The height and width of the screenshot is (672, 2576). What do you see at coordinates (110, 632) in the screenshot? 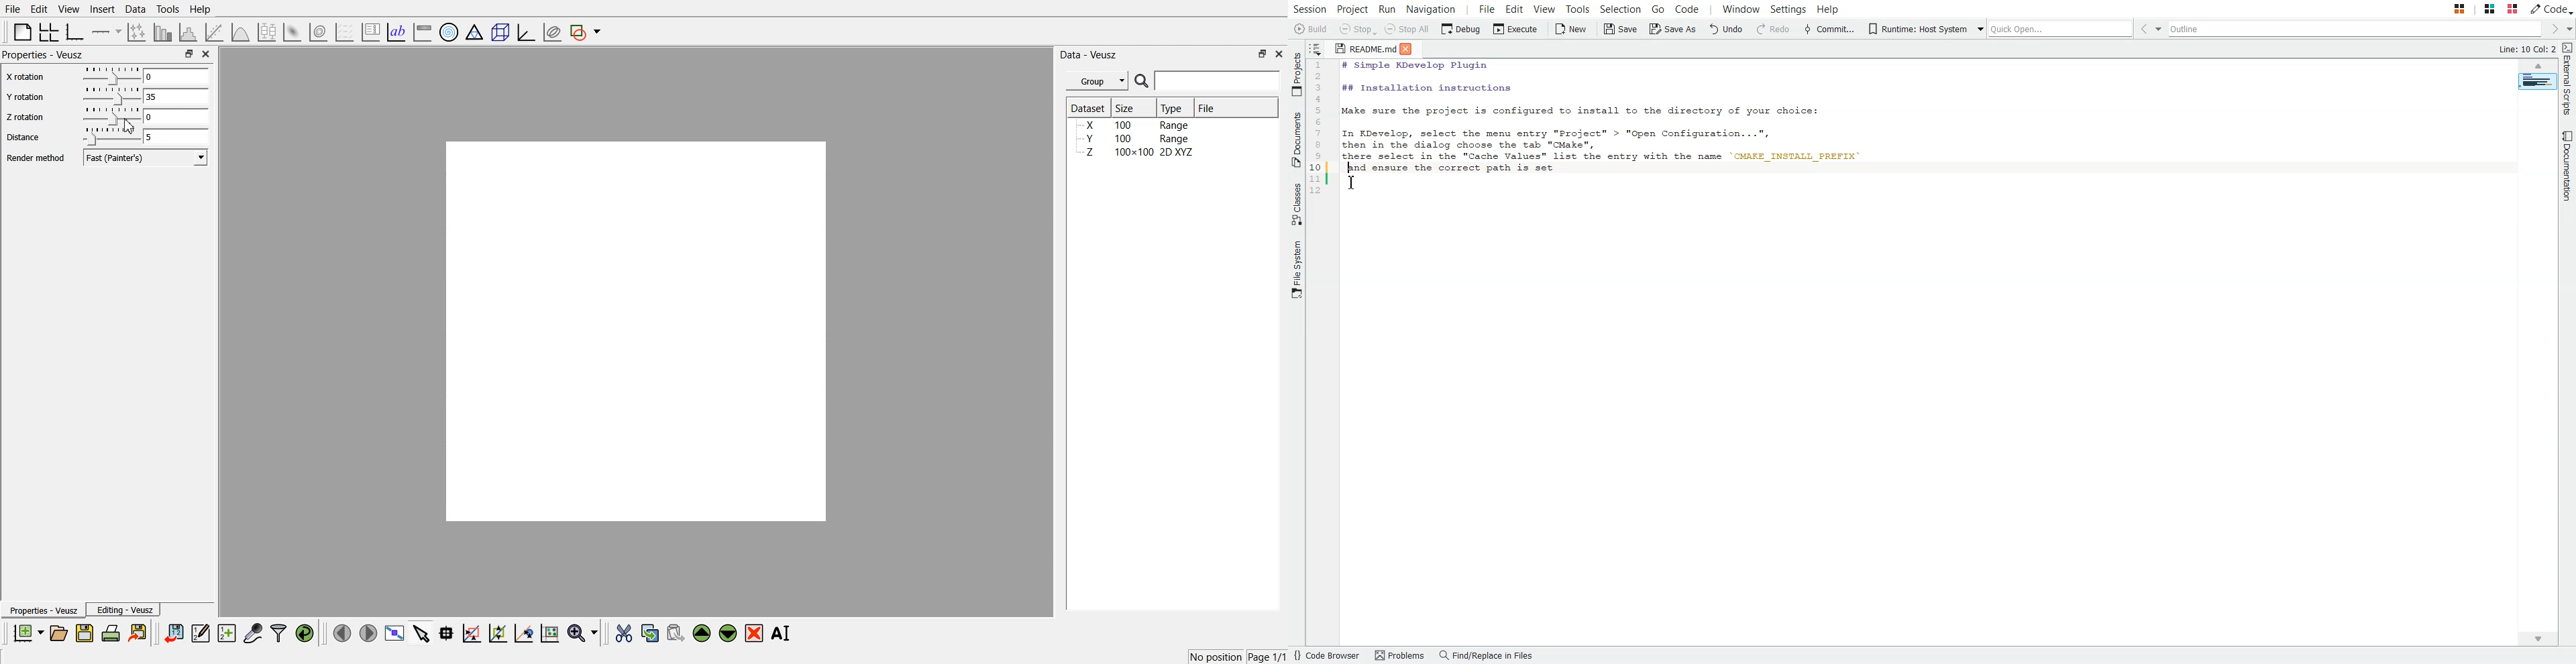
I see `Print the document` at bounding box center [110, 632].